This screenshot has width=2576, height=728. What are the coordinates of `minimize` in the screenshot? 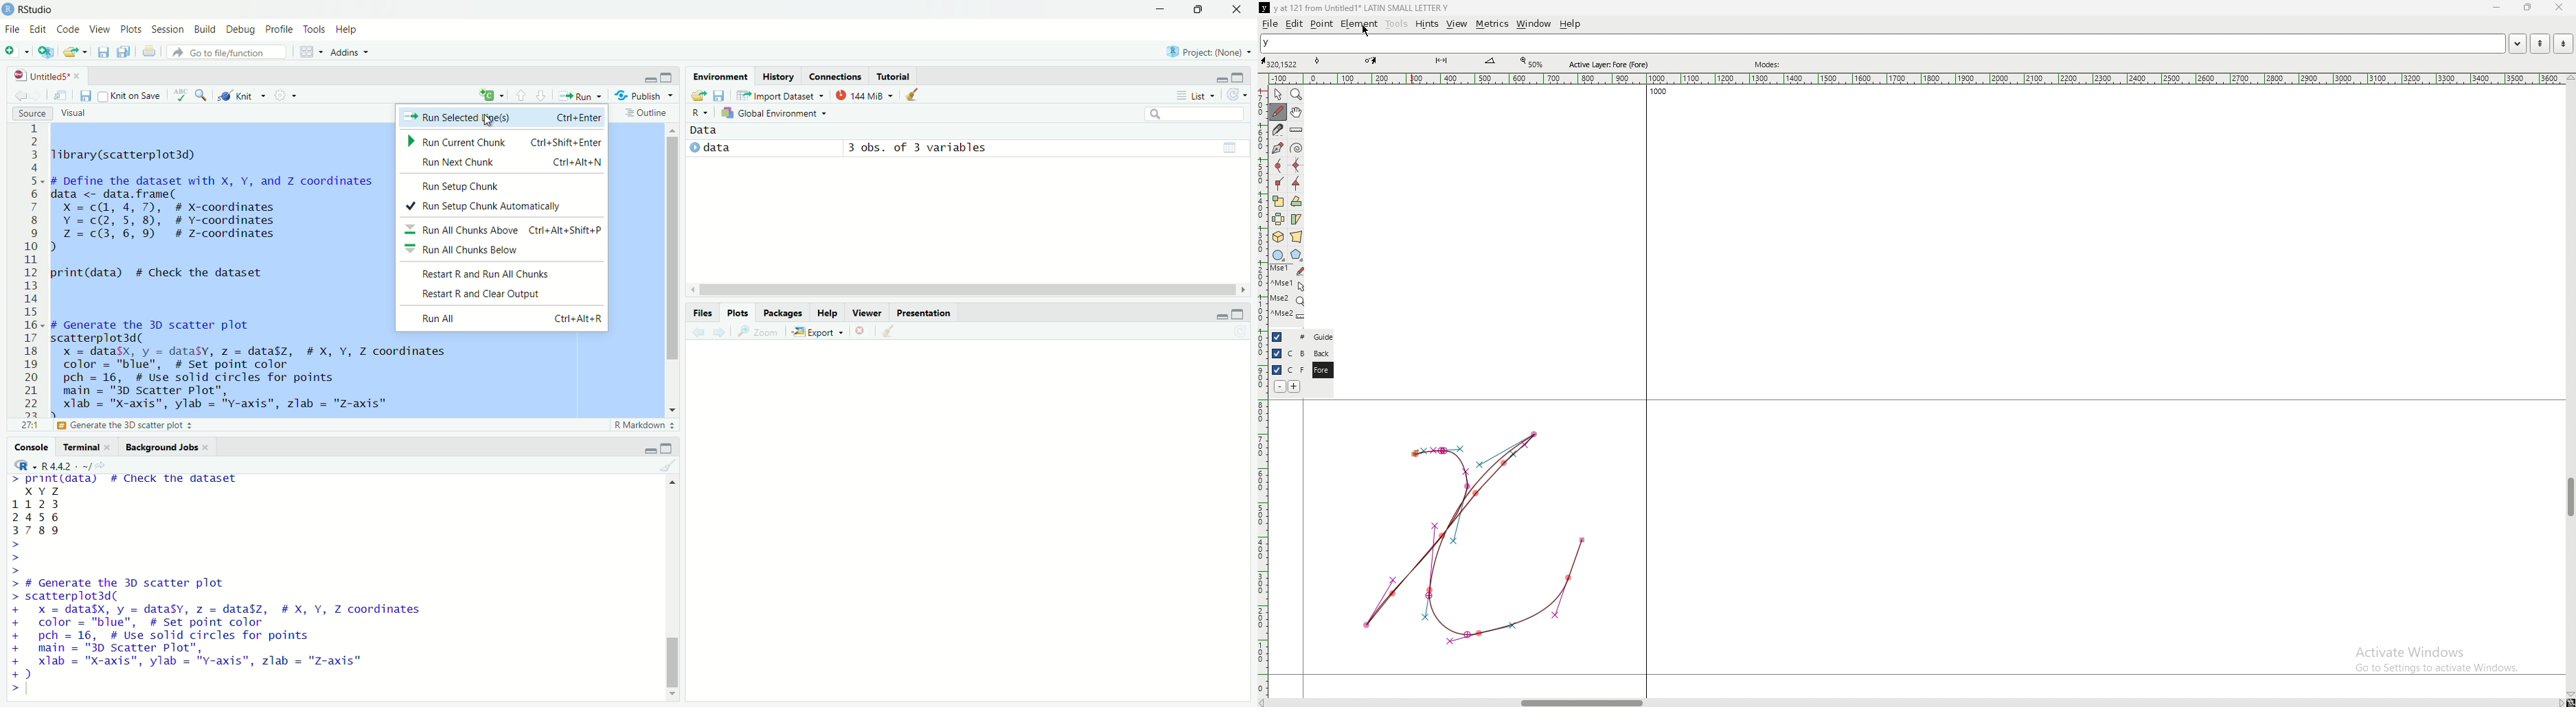 It's located at (649, 79).